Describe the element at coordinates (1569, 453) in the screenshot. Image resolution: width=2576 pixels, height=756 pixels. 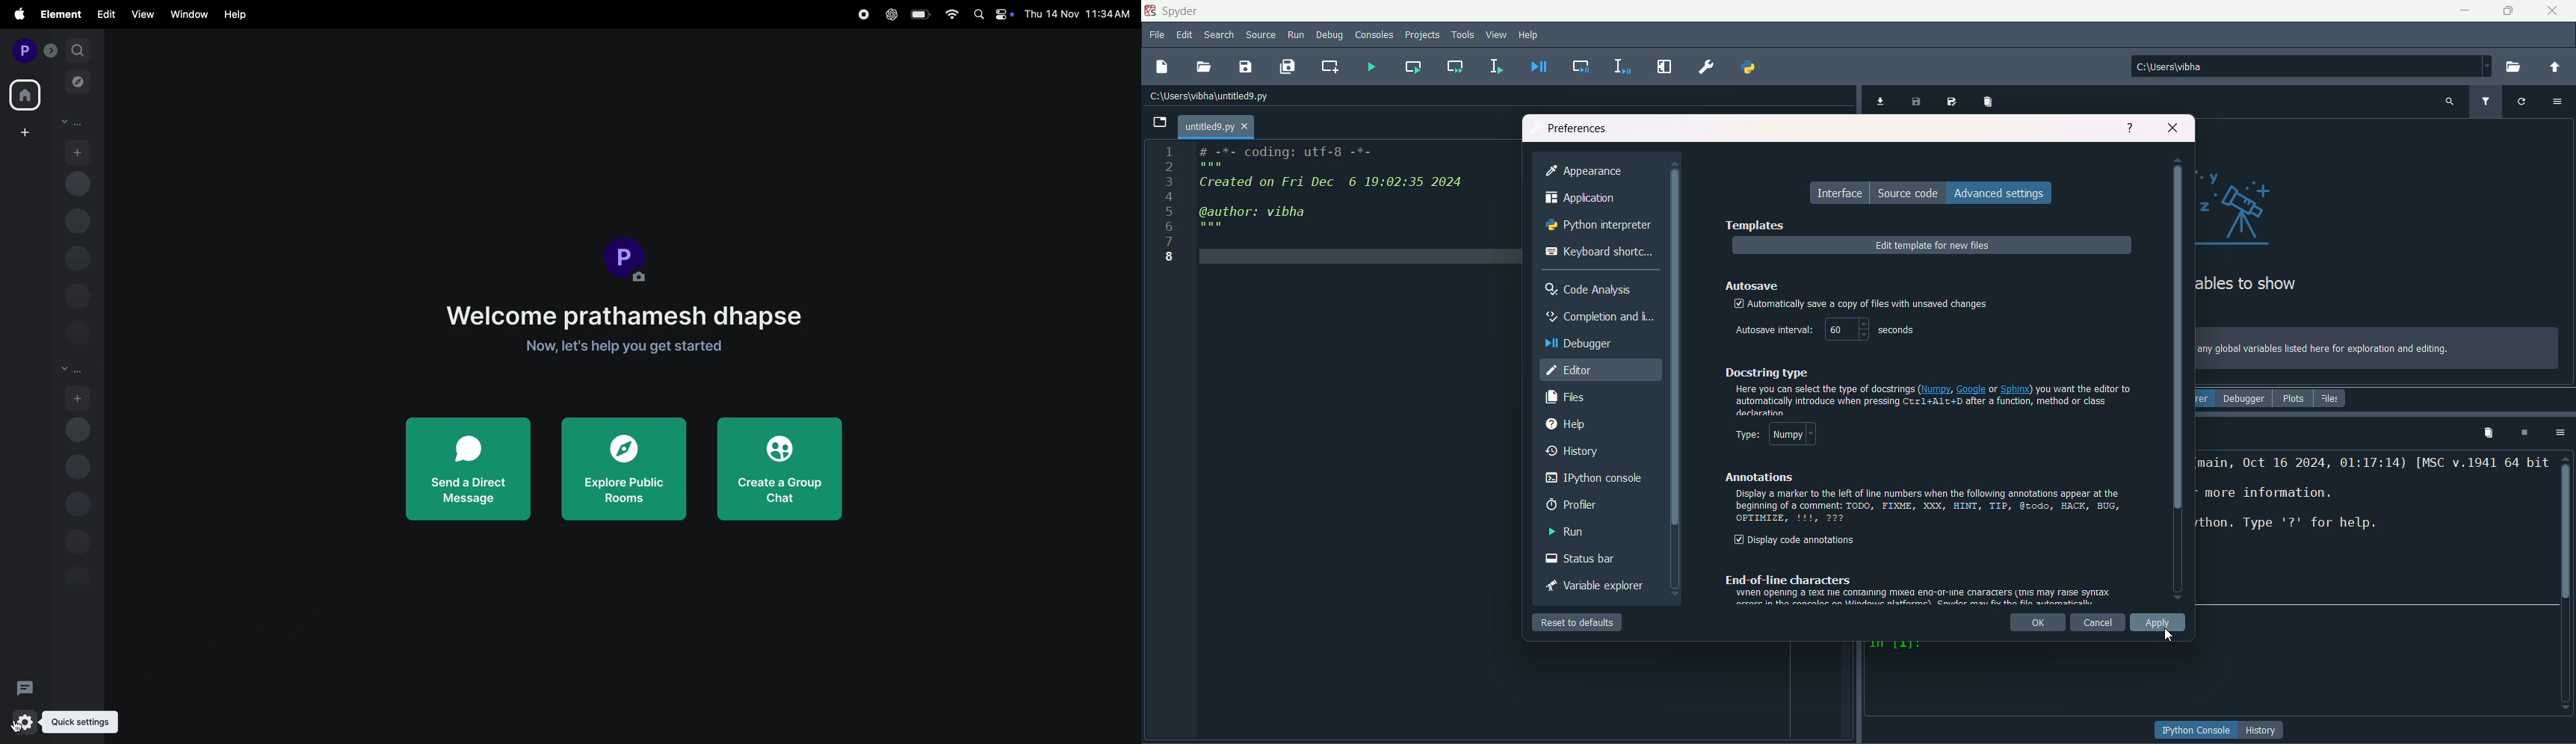
I see `history` at that location.